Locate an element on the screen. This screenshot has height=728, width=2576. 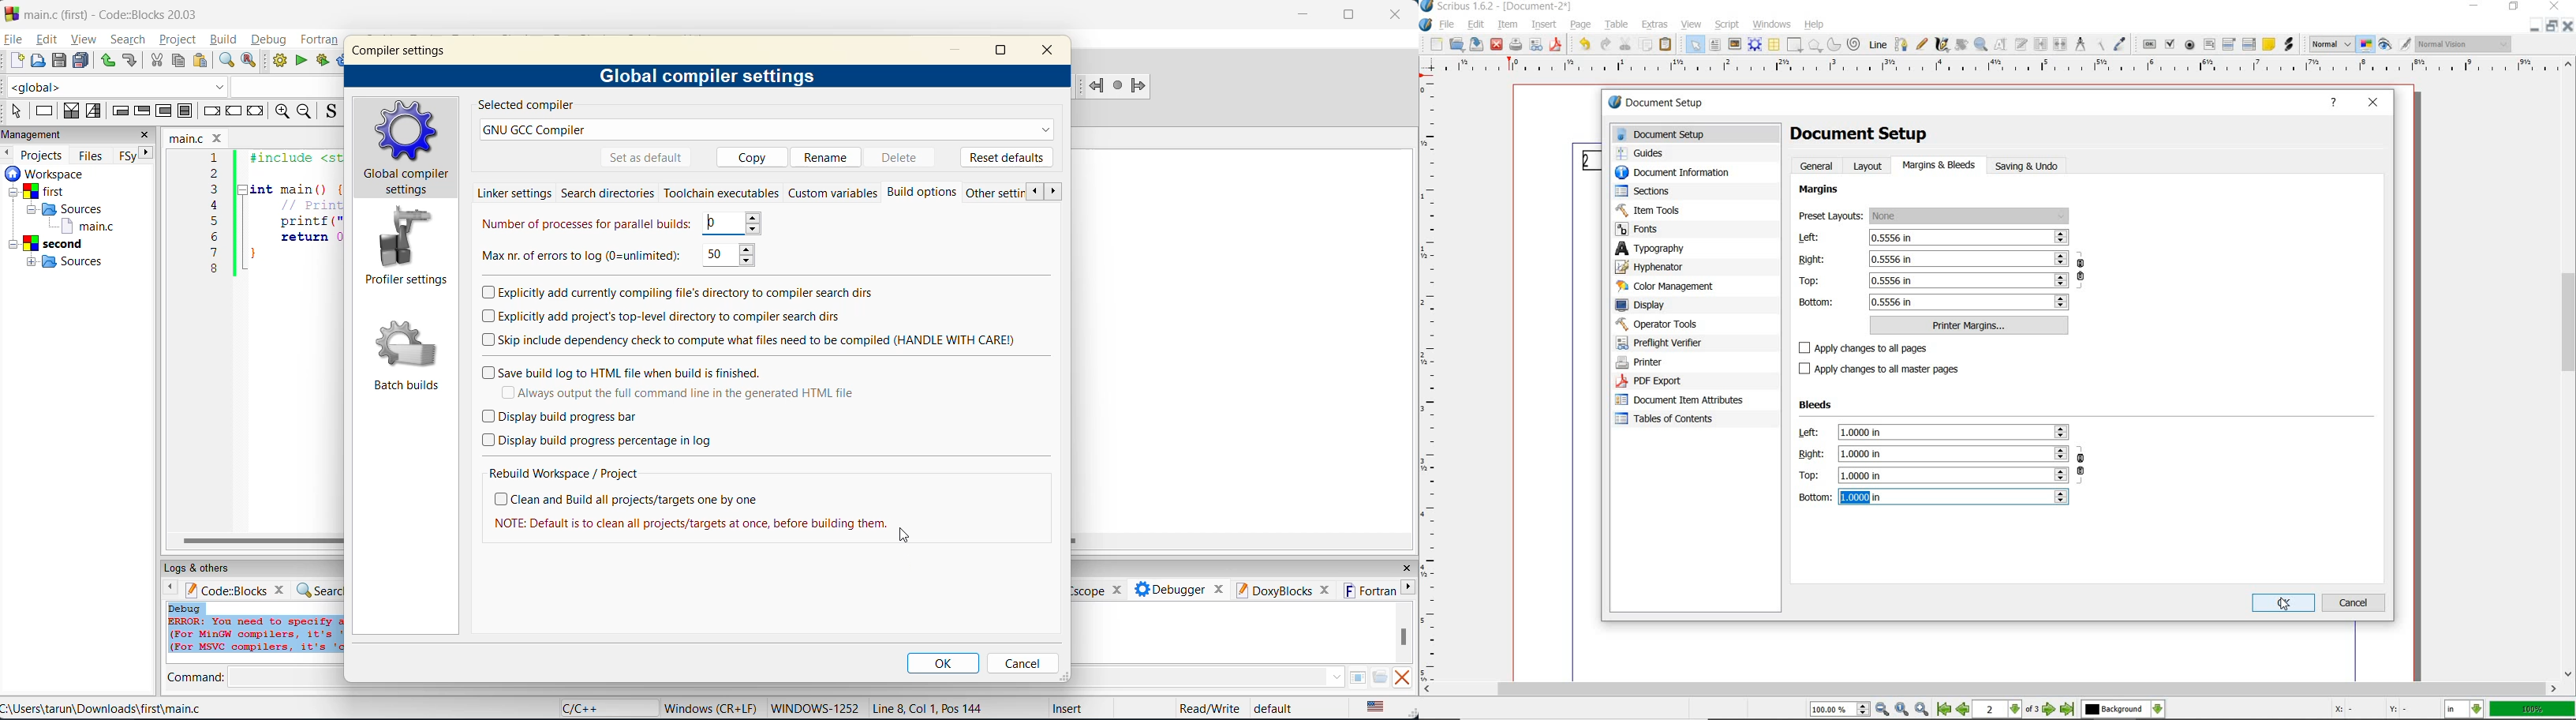
fortran is located at coordinates (321, 40).